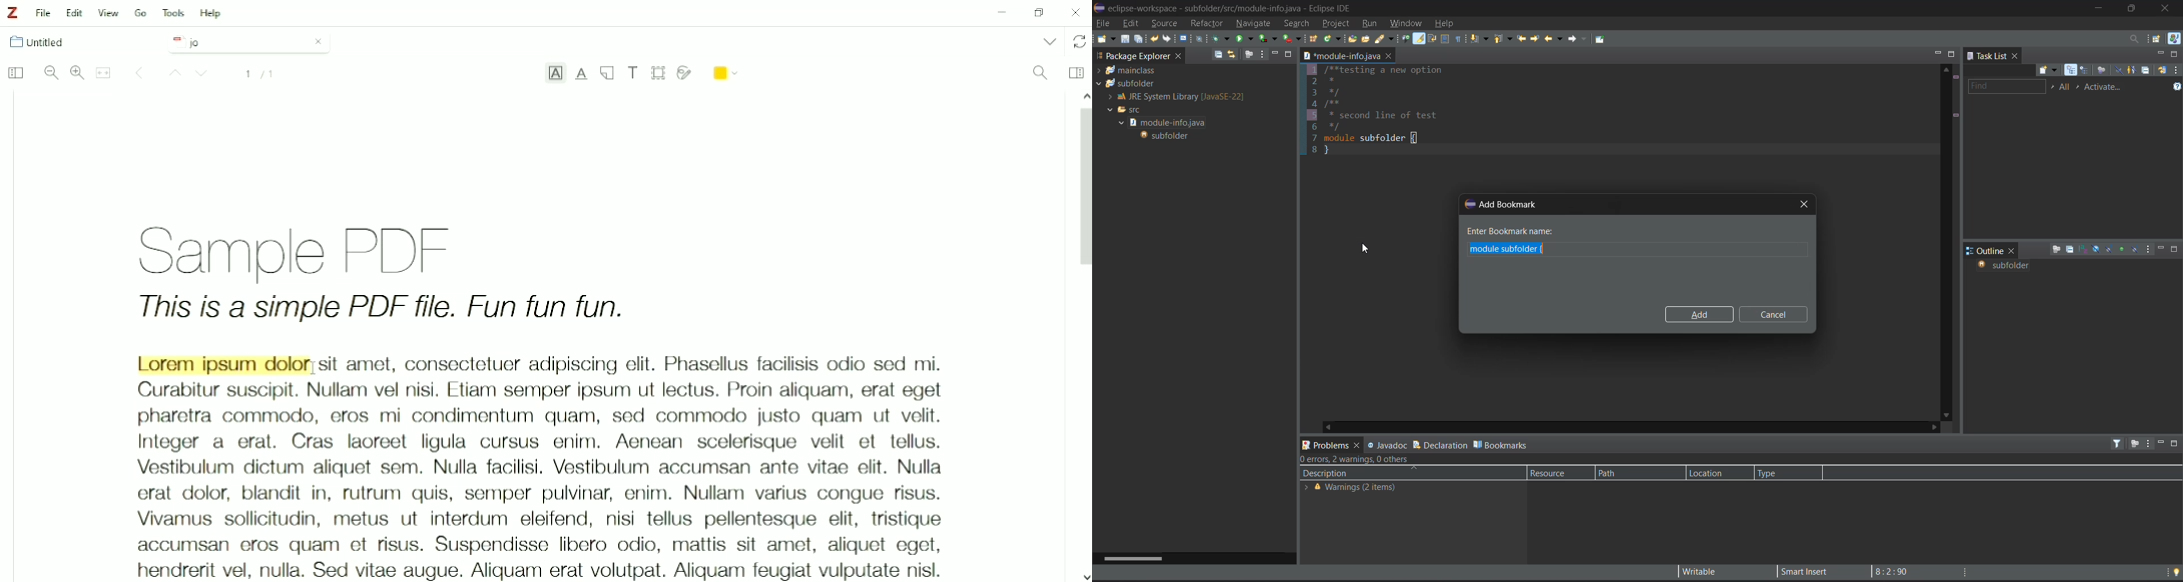 The width and height of the screenshot is (2184, 588). What do you see at coordinates (1040, 74) in the screenshot?
I see `Find In Document` at bounding box center [1040, 74].